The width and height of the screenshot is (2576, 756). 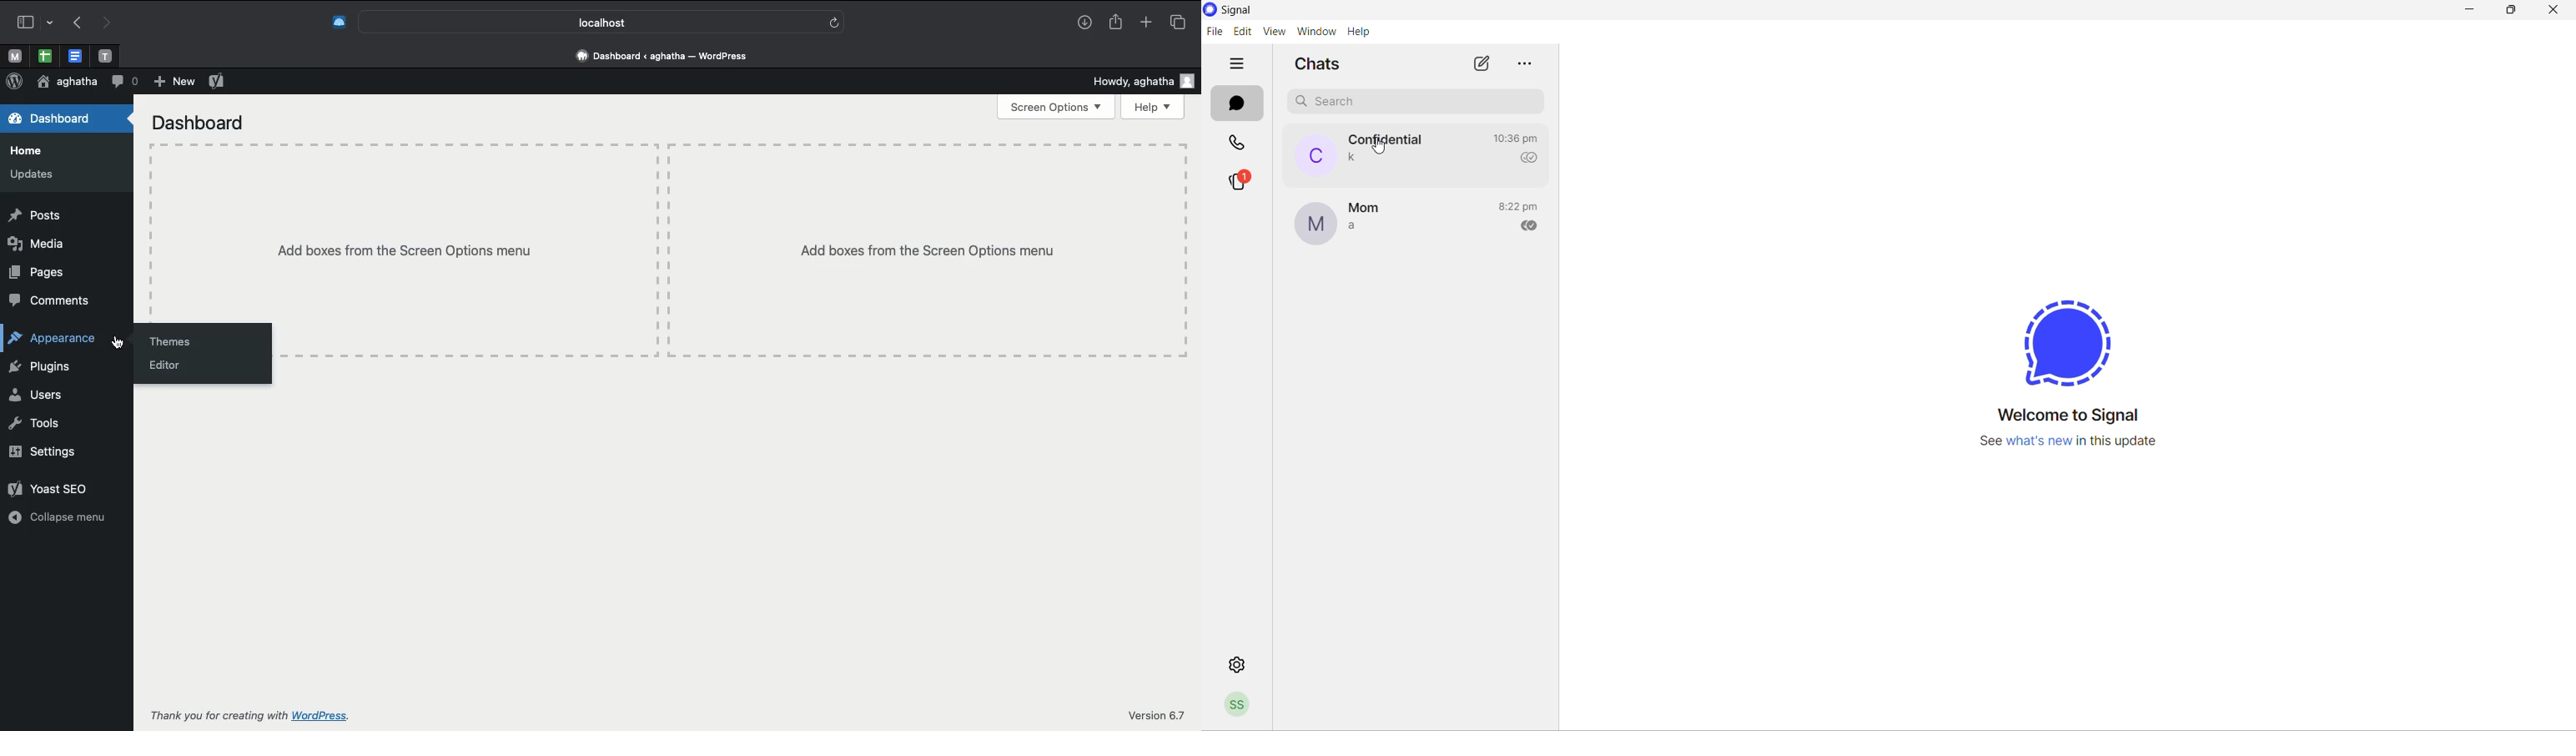 What do you see at coordinates (1370, 209) in the screenshot?
I see `contact name` at bounding box center [1370, 209].